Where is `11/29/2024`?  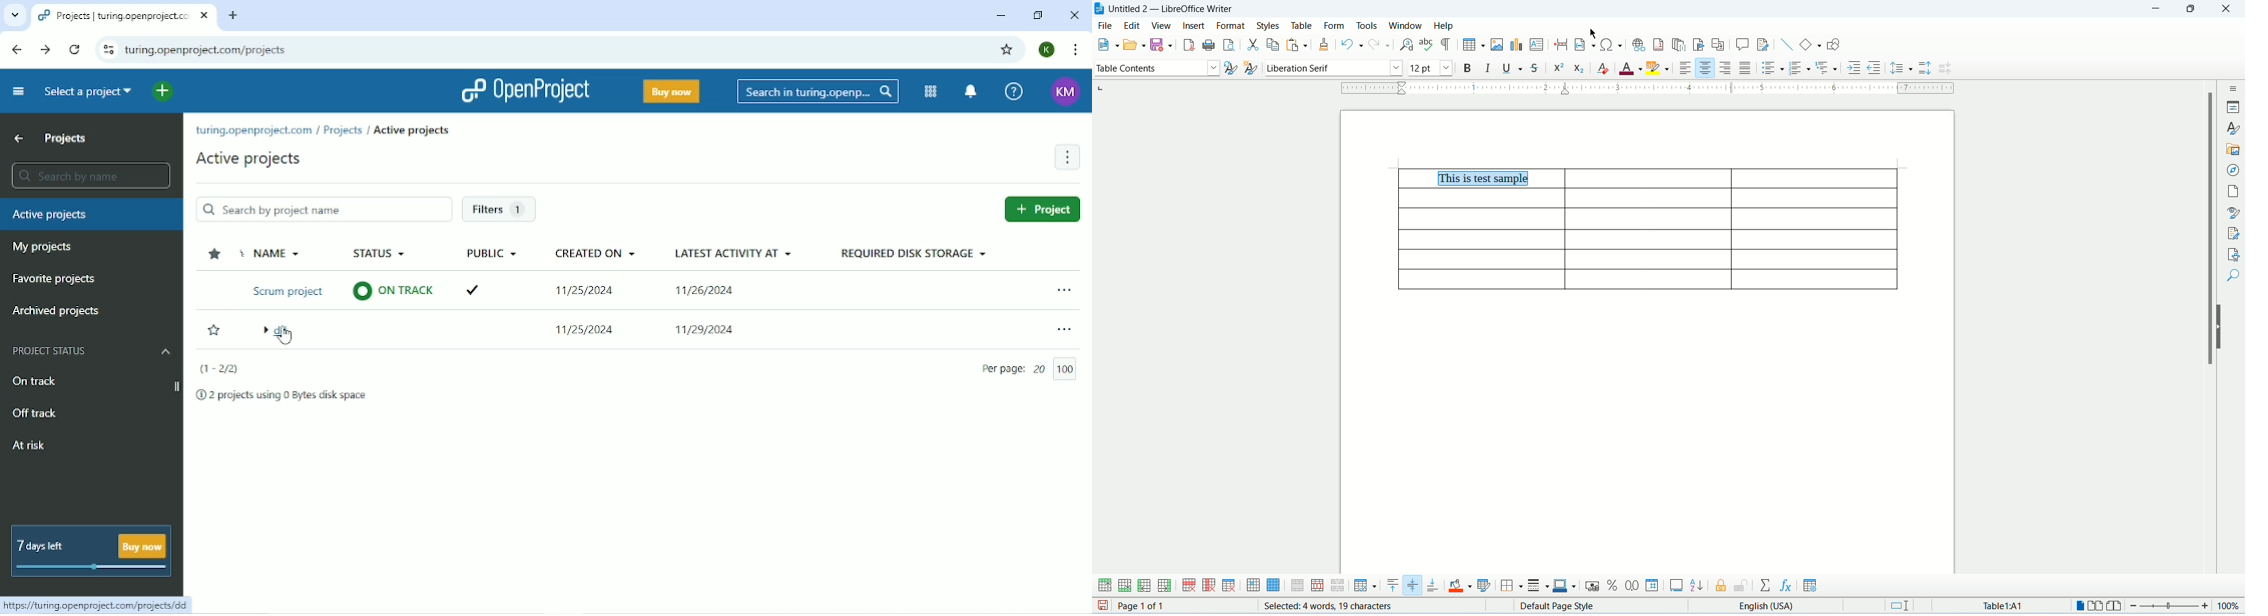 11/29/2024 is located at coordinates (708, 332).